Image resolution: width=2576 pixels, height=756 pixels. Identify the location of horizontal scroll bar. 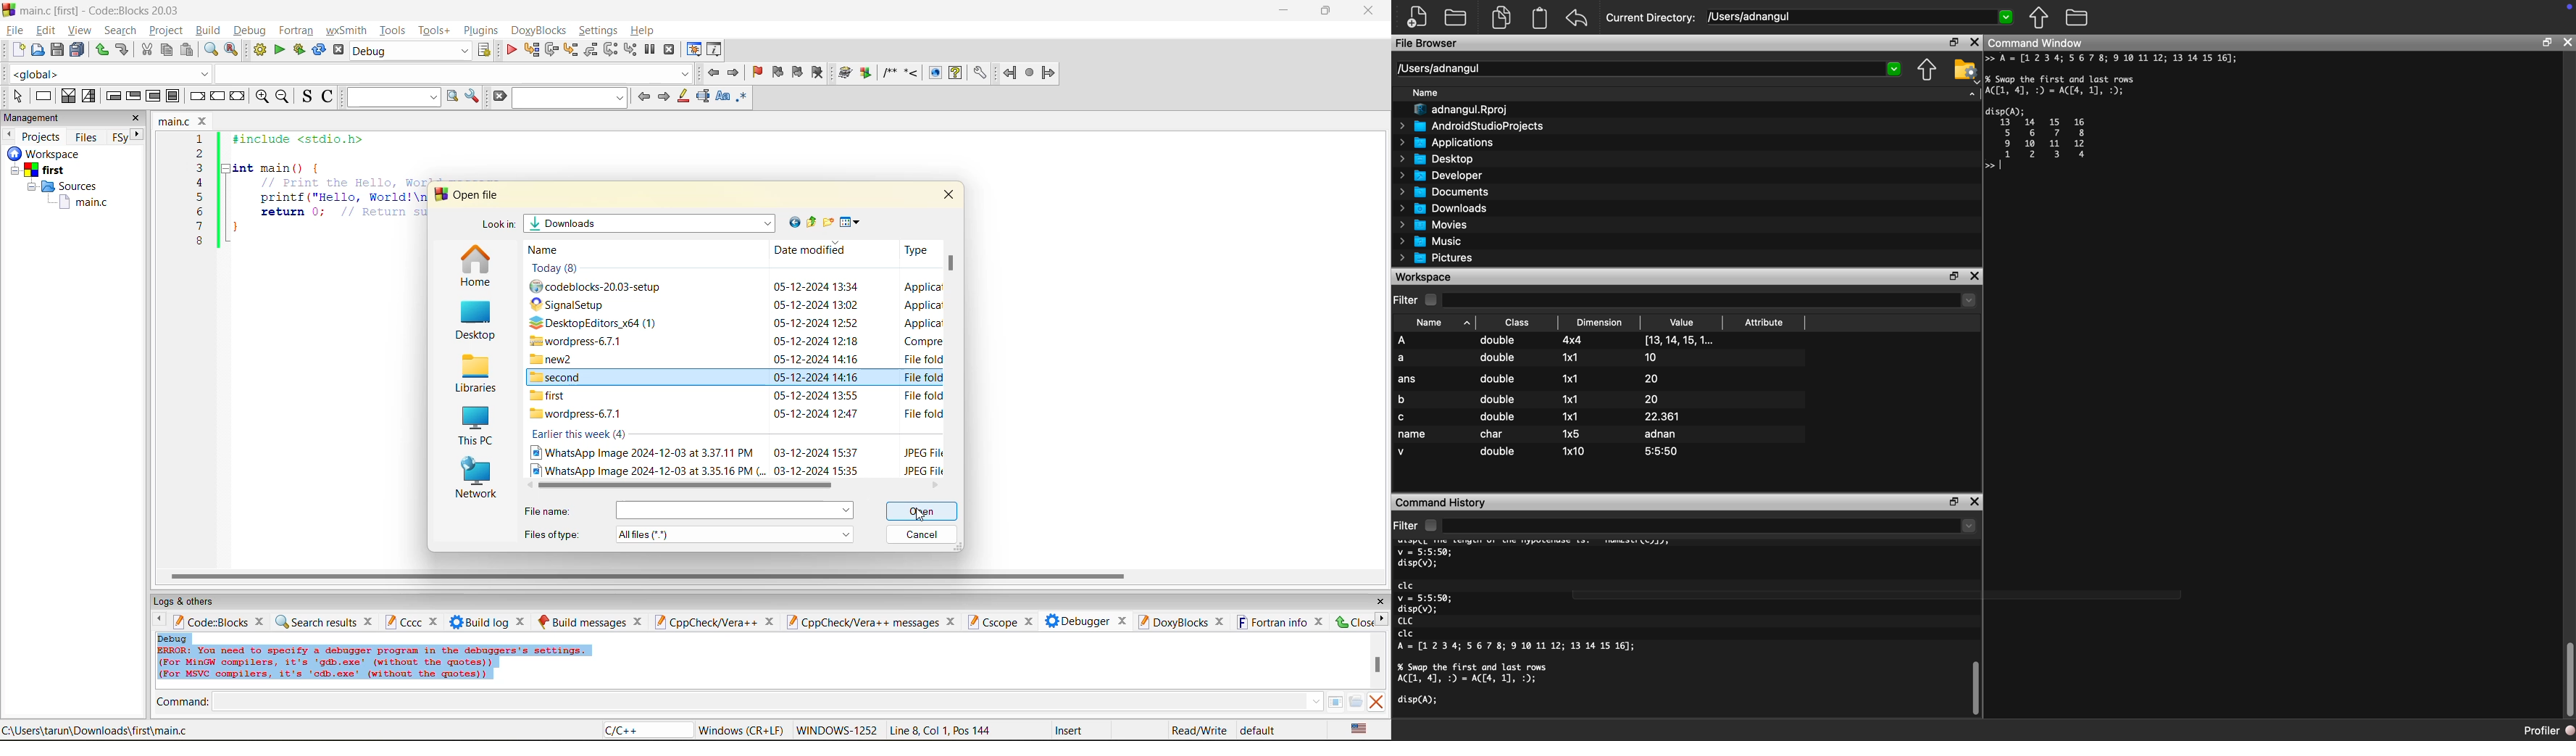
(647, 576).